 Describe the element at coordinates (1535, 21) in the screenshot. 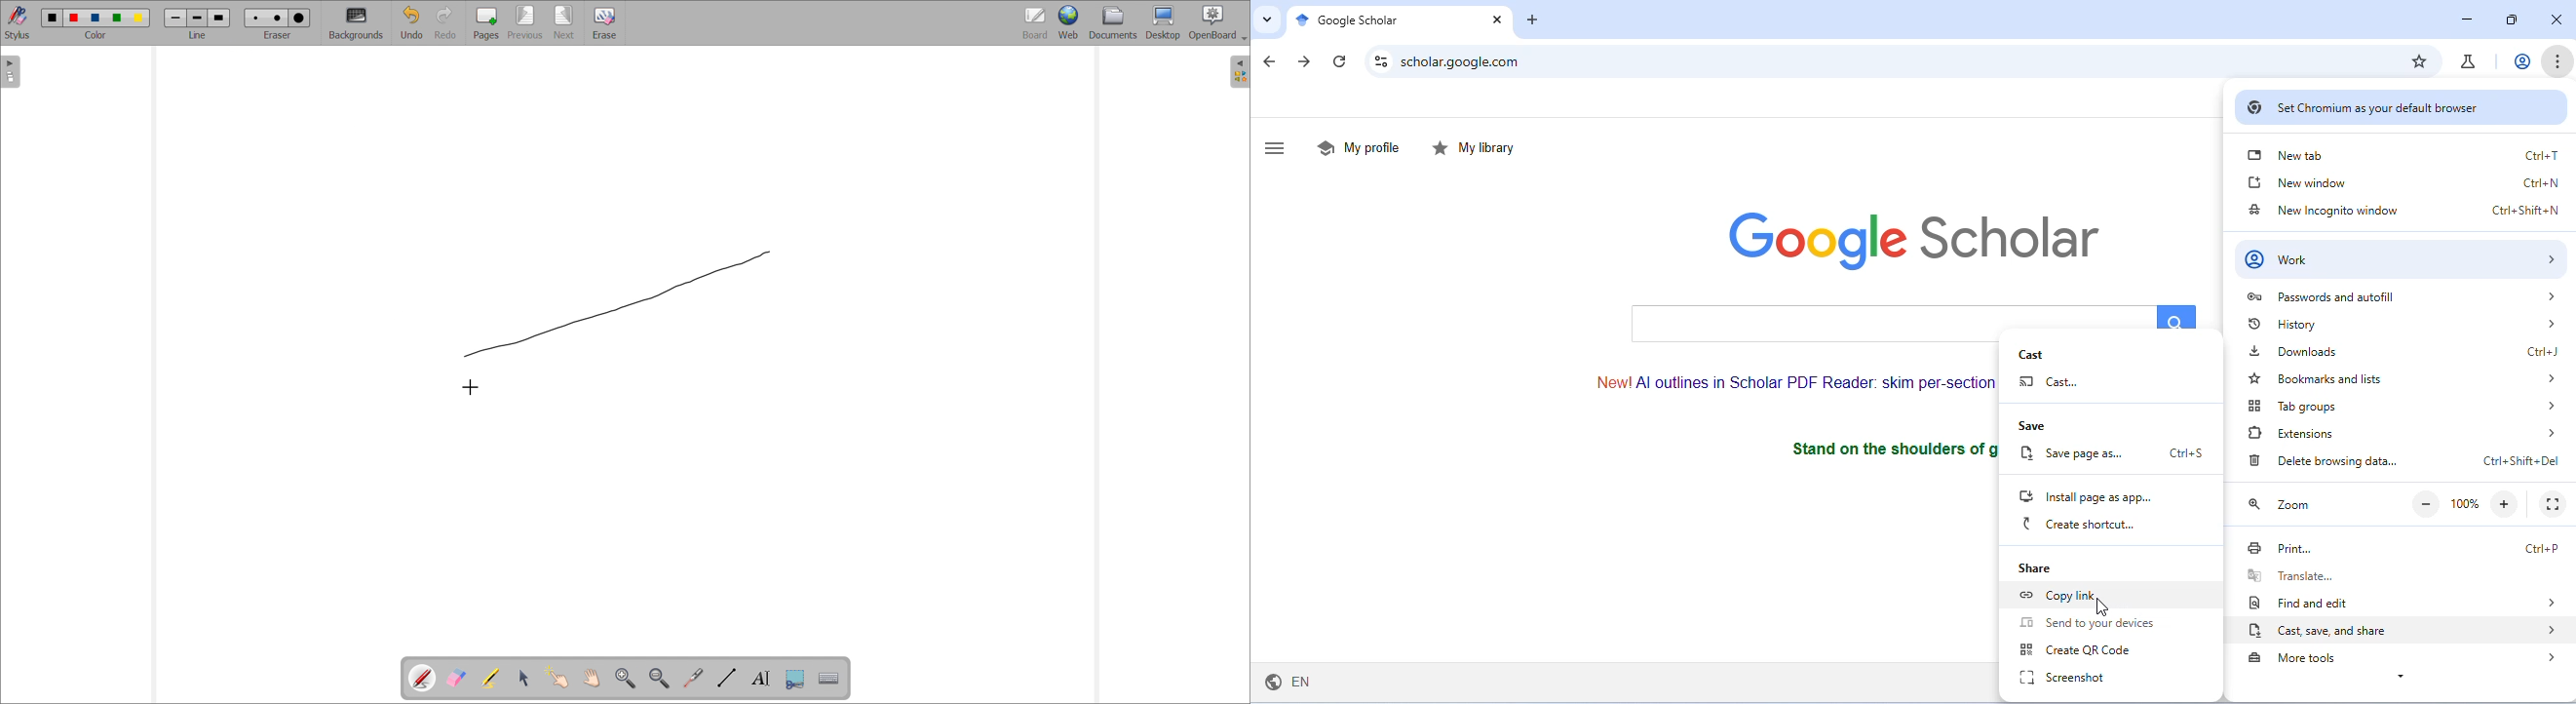

I see `add tab` at that location.